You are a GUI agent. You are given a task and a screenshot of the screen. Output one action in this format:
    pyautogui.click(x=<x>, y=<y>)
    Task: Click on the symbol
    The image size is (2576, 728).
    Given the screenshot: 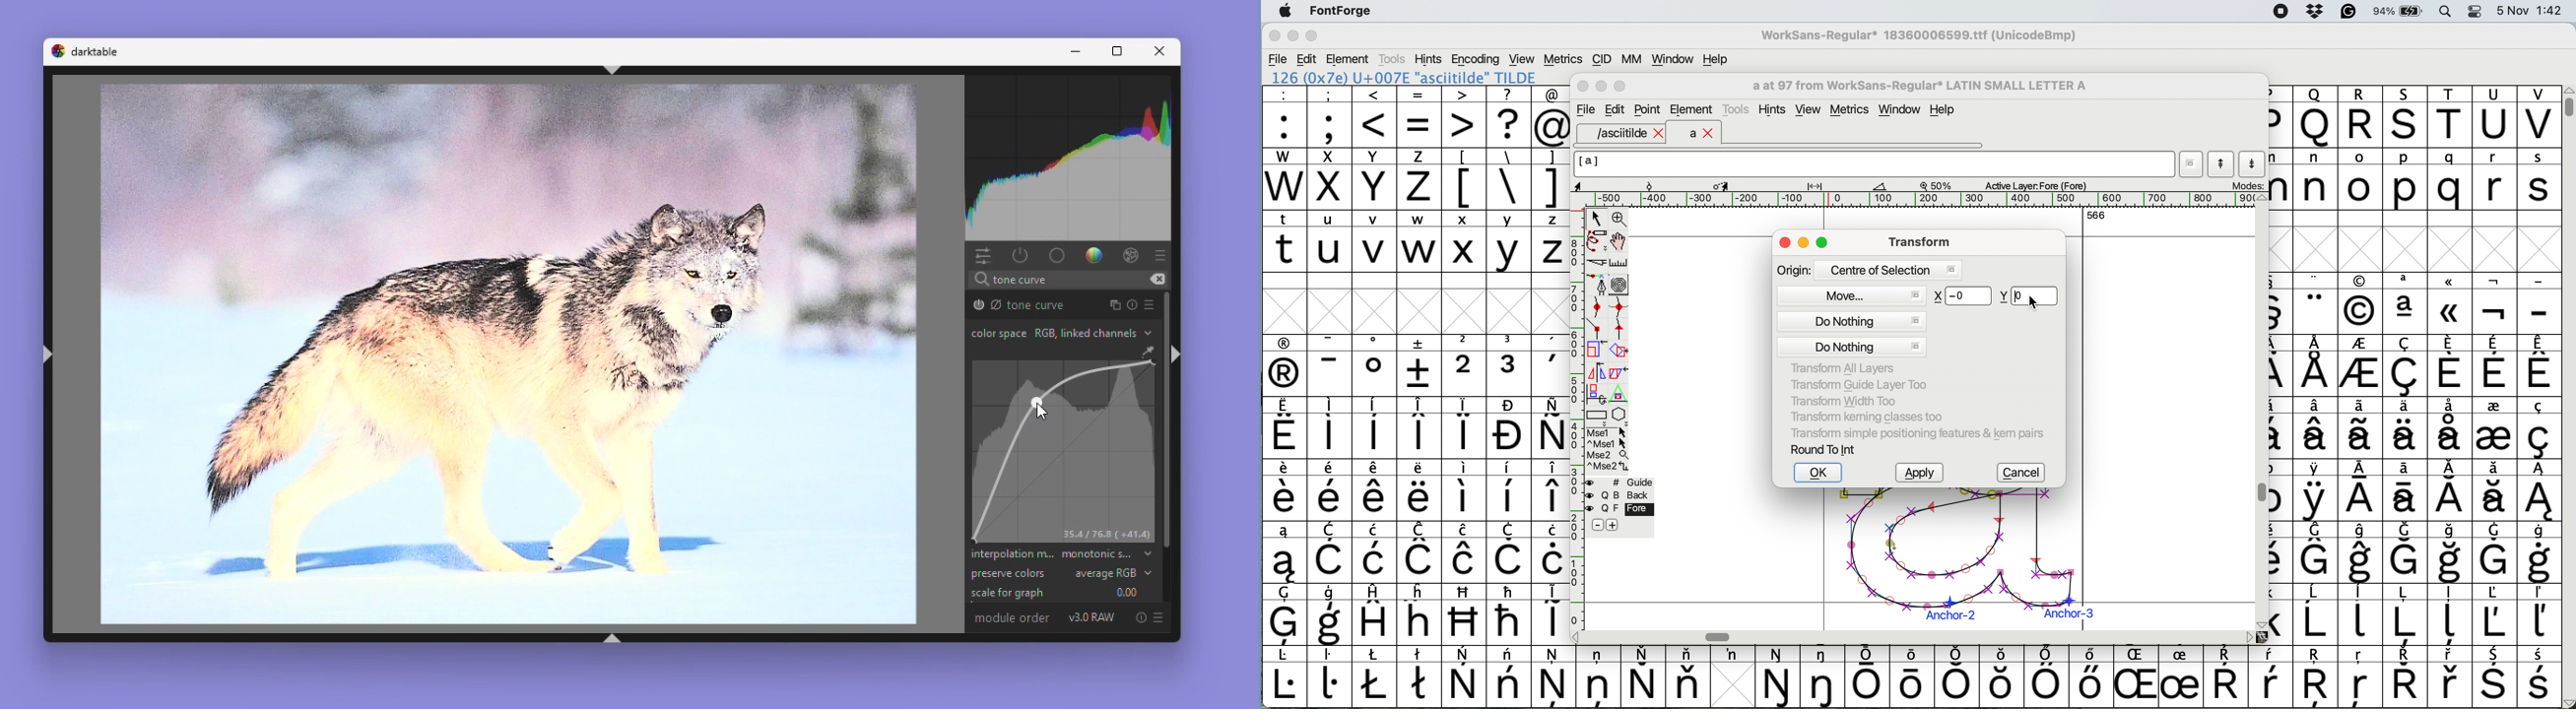 What is the action you would take?
    pyautogui.click(x=2409, y=427)
    